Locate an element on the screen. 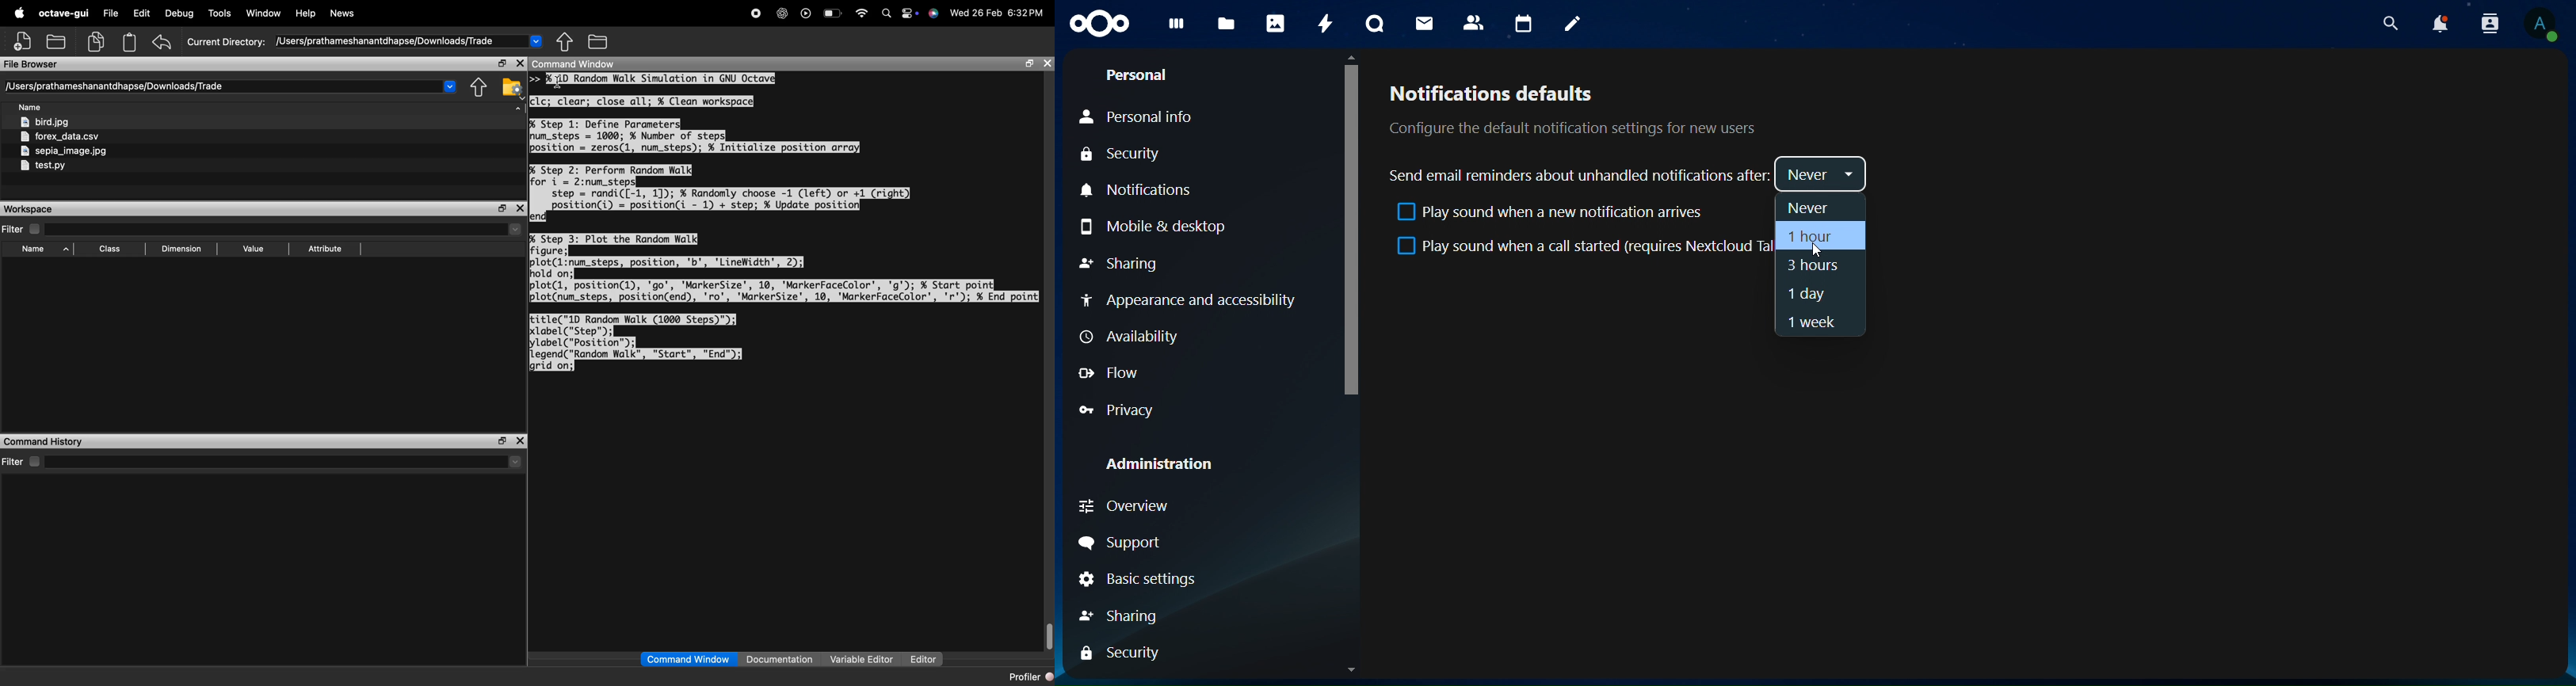  file browser is located at coordinates (32, 64).